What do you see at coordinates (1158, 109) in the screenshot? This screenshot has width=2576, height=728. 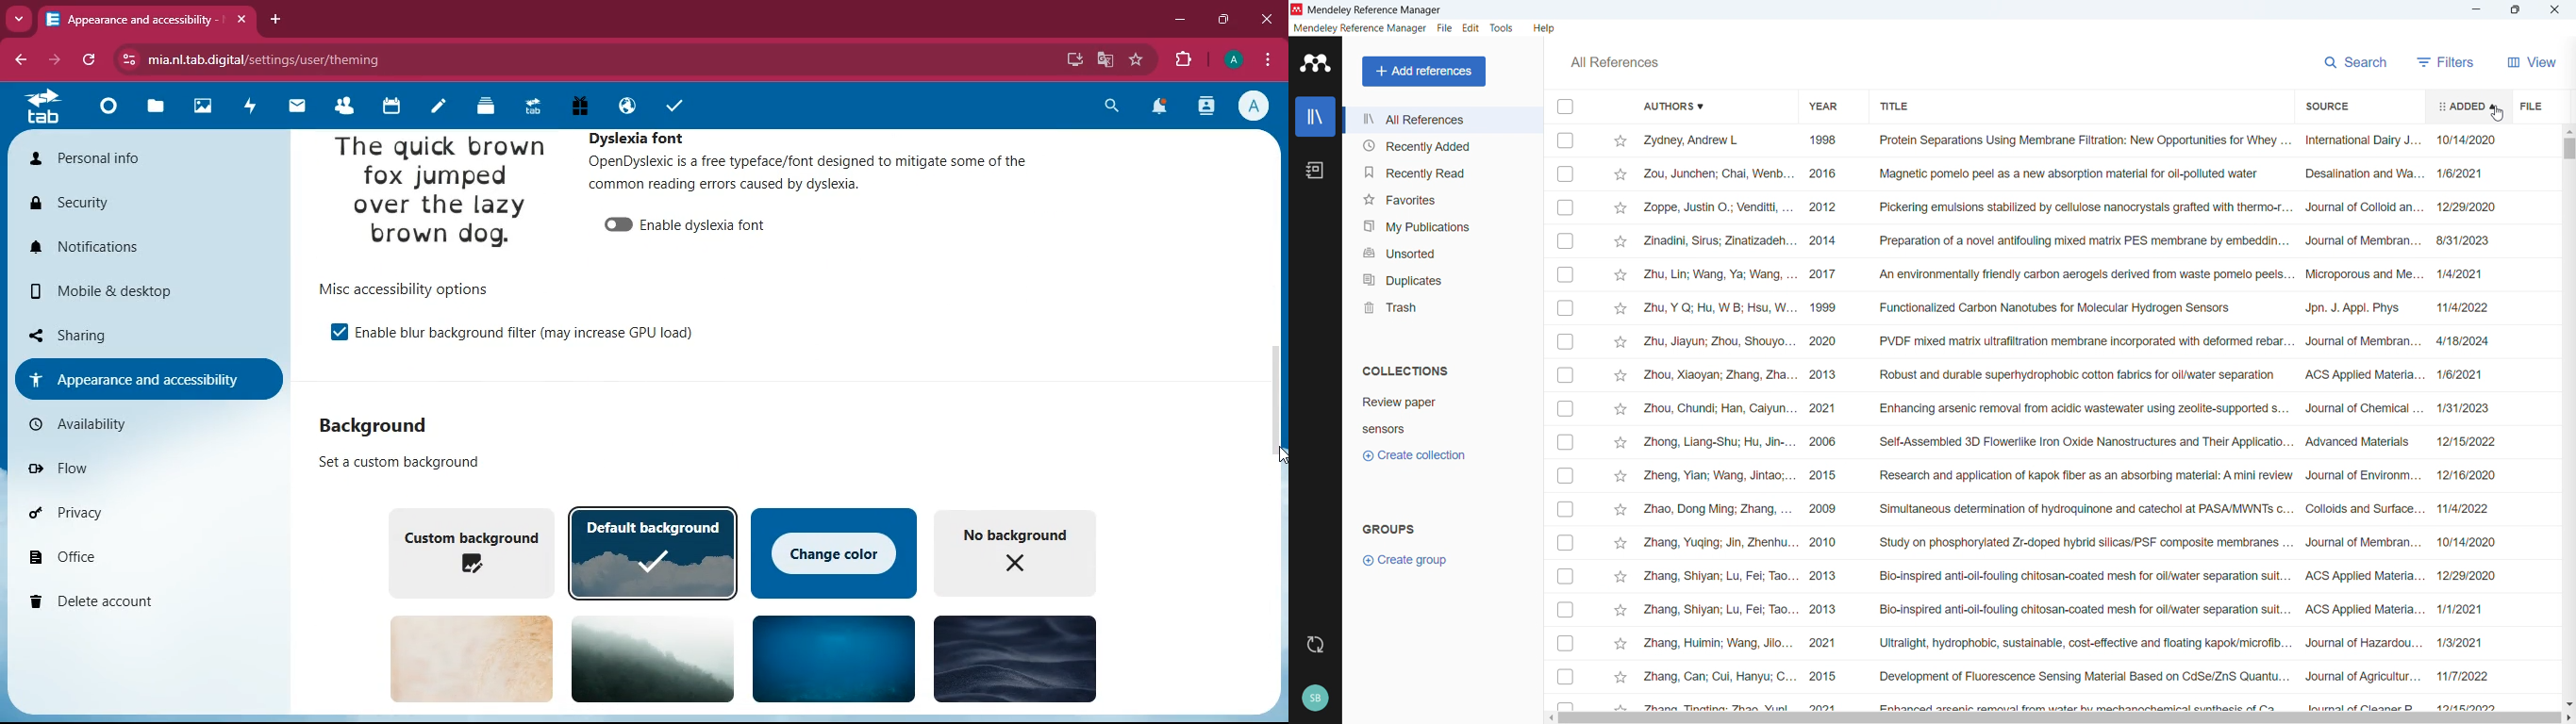 I see `notifications` at bounding box center [1158, 109].